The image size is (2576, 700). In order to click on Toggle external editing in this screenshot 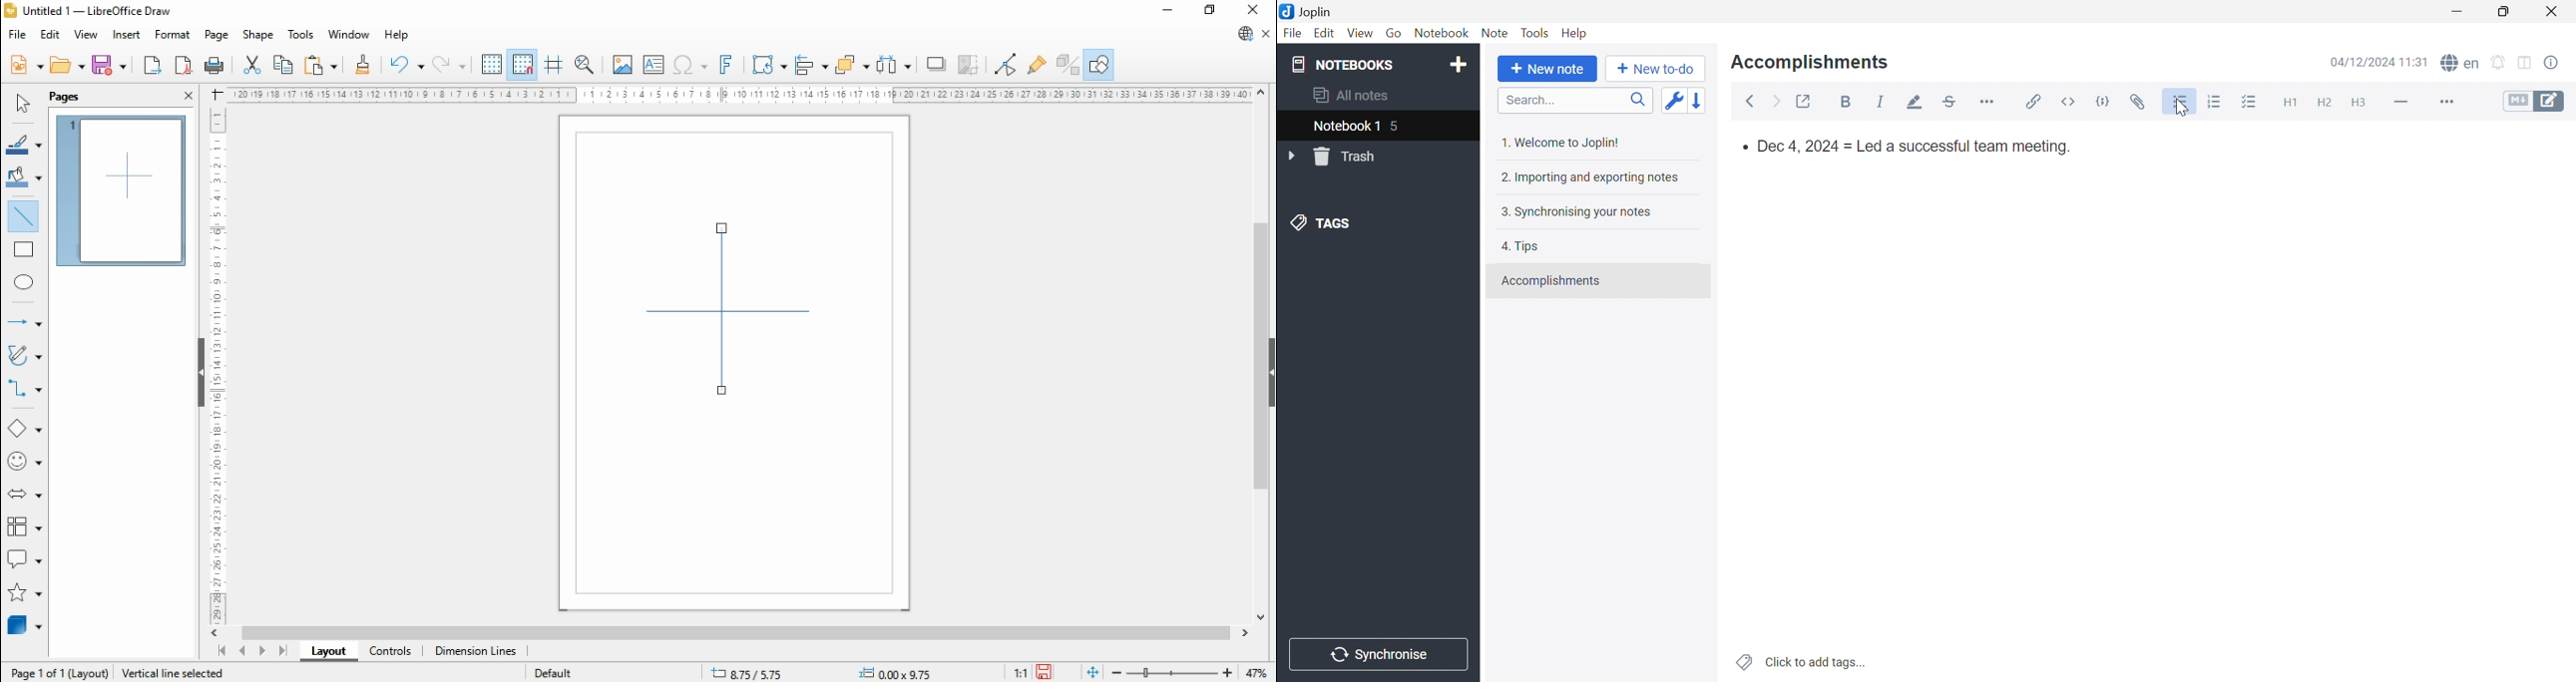, I will do `click(1803, 101)`.